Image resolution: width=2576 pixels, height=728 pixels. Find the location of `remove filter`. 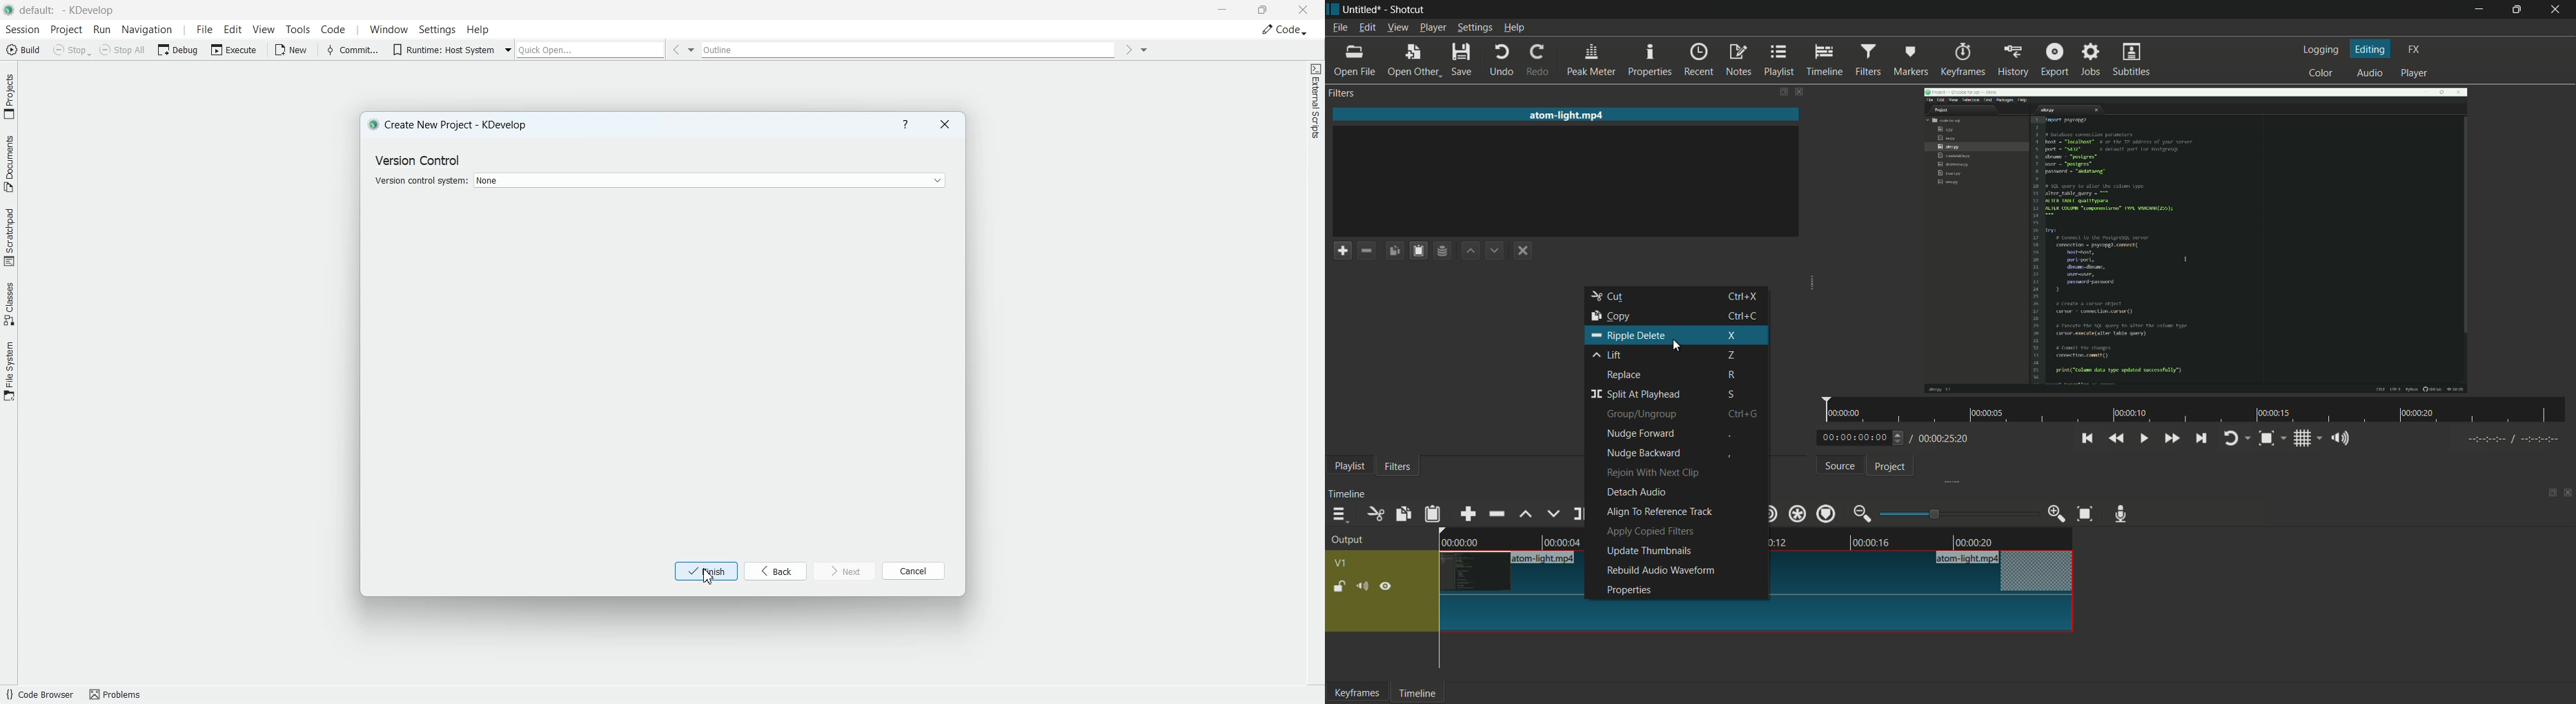

remove filter is located at coordinates (1366, 250).